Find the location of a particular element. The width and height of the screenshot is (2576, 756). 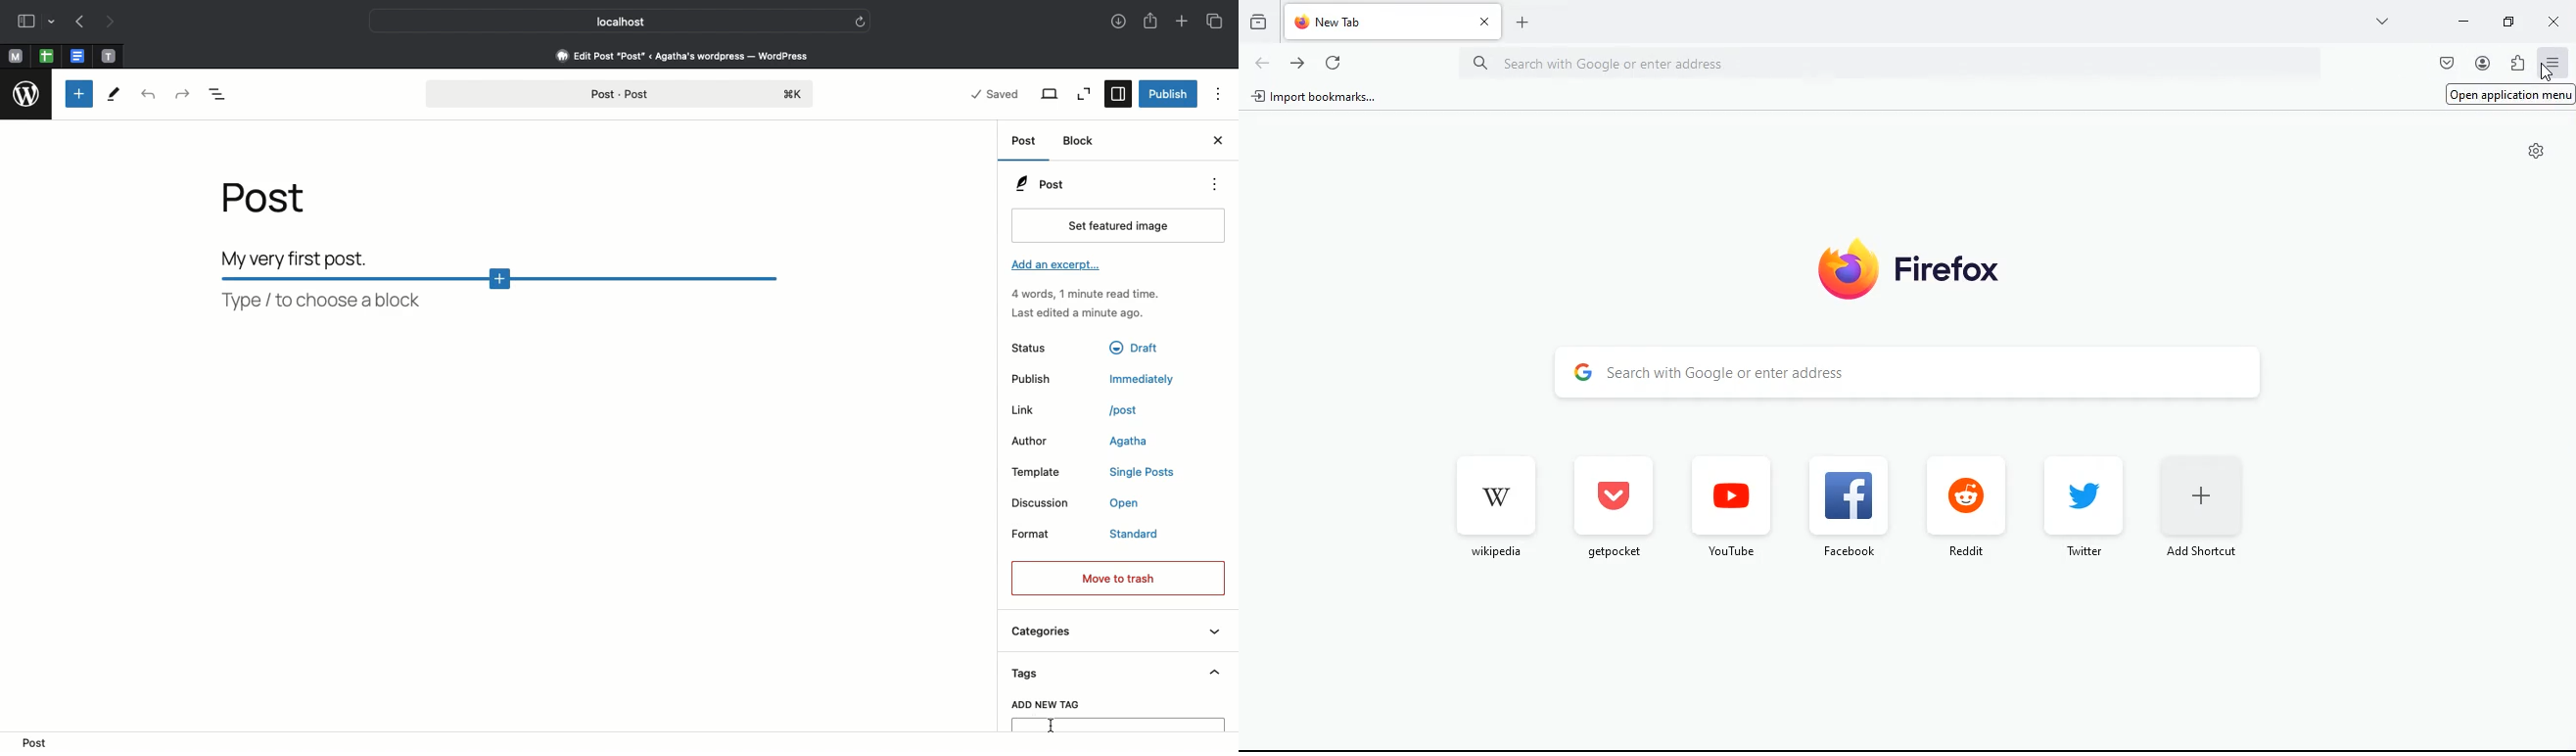

post is located at coordinates (33, 743).